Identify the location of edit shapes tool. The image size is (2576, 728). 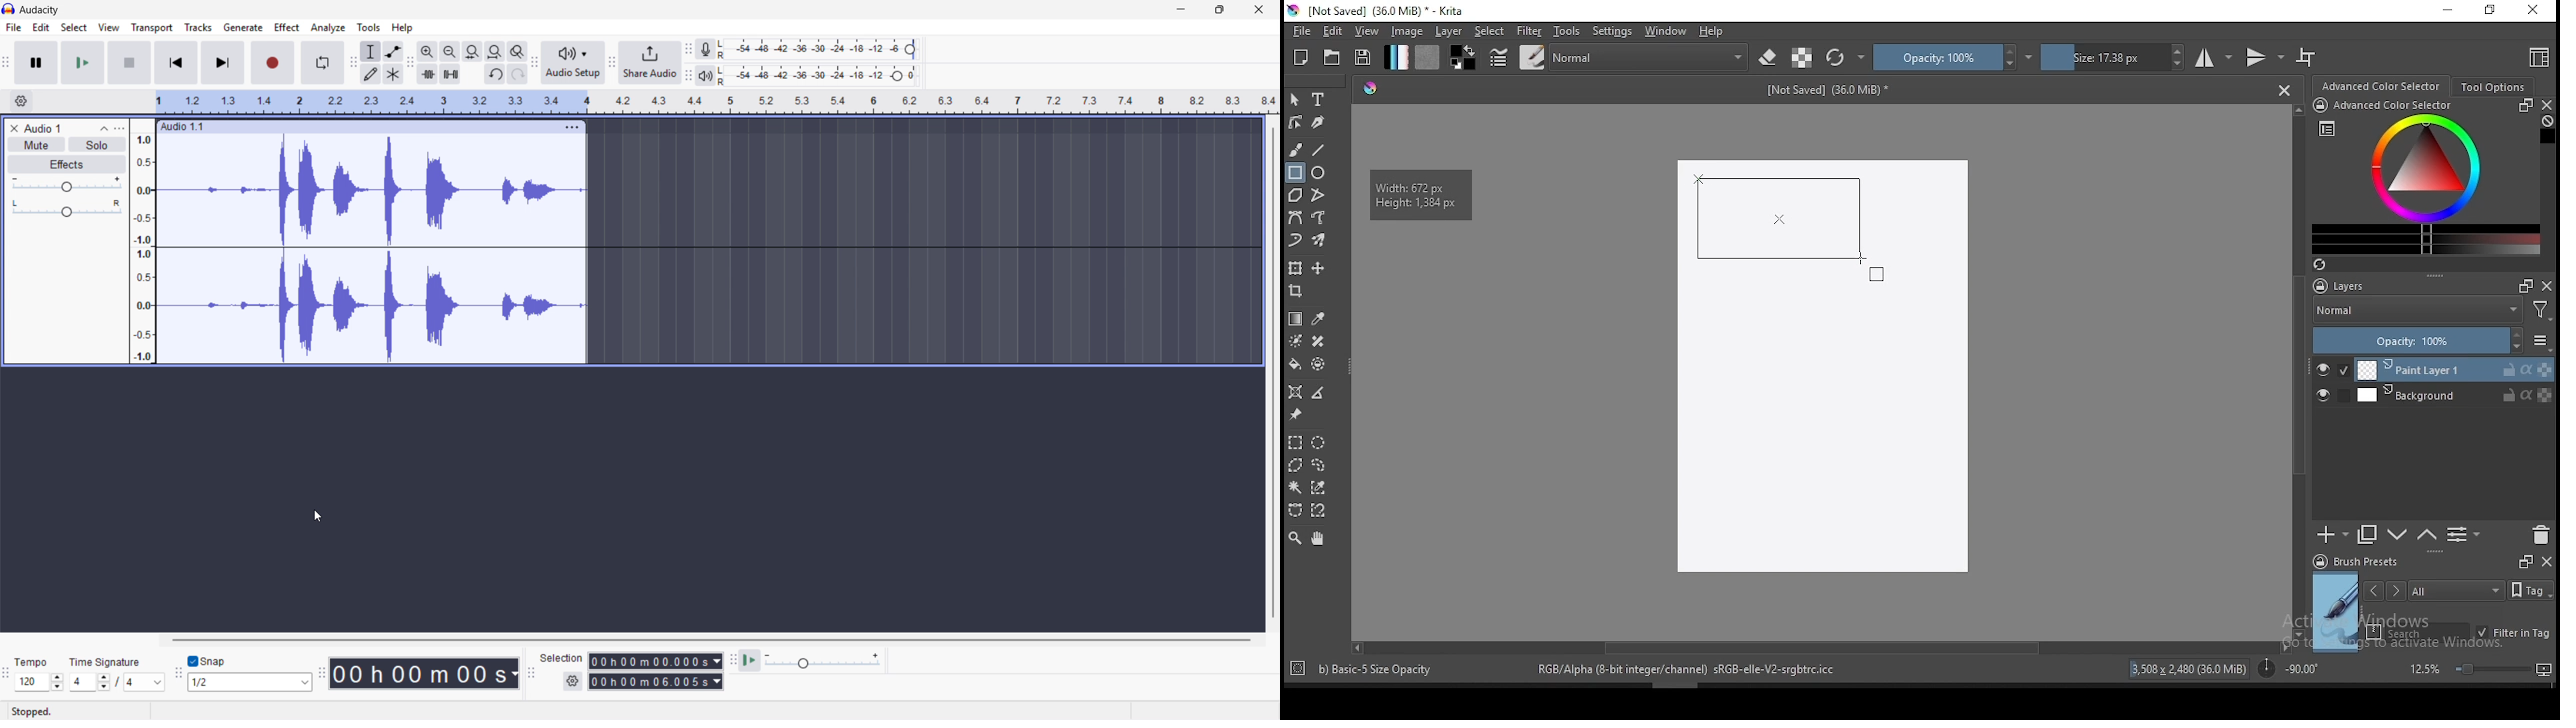
(1295, 121).